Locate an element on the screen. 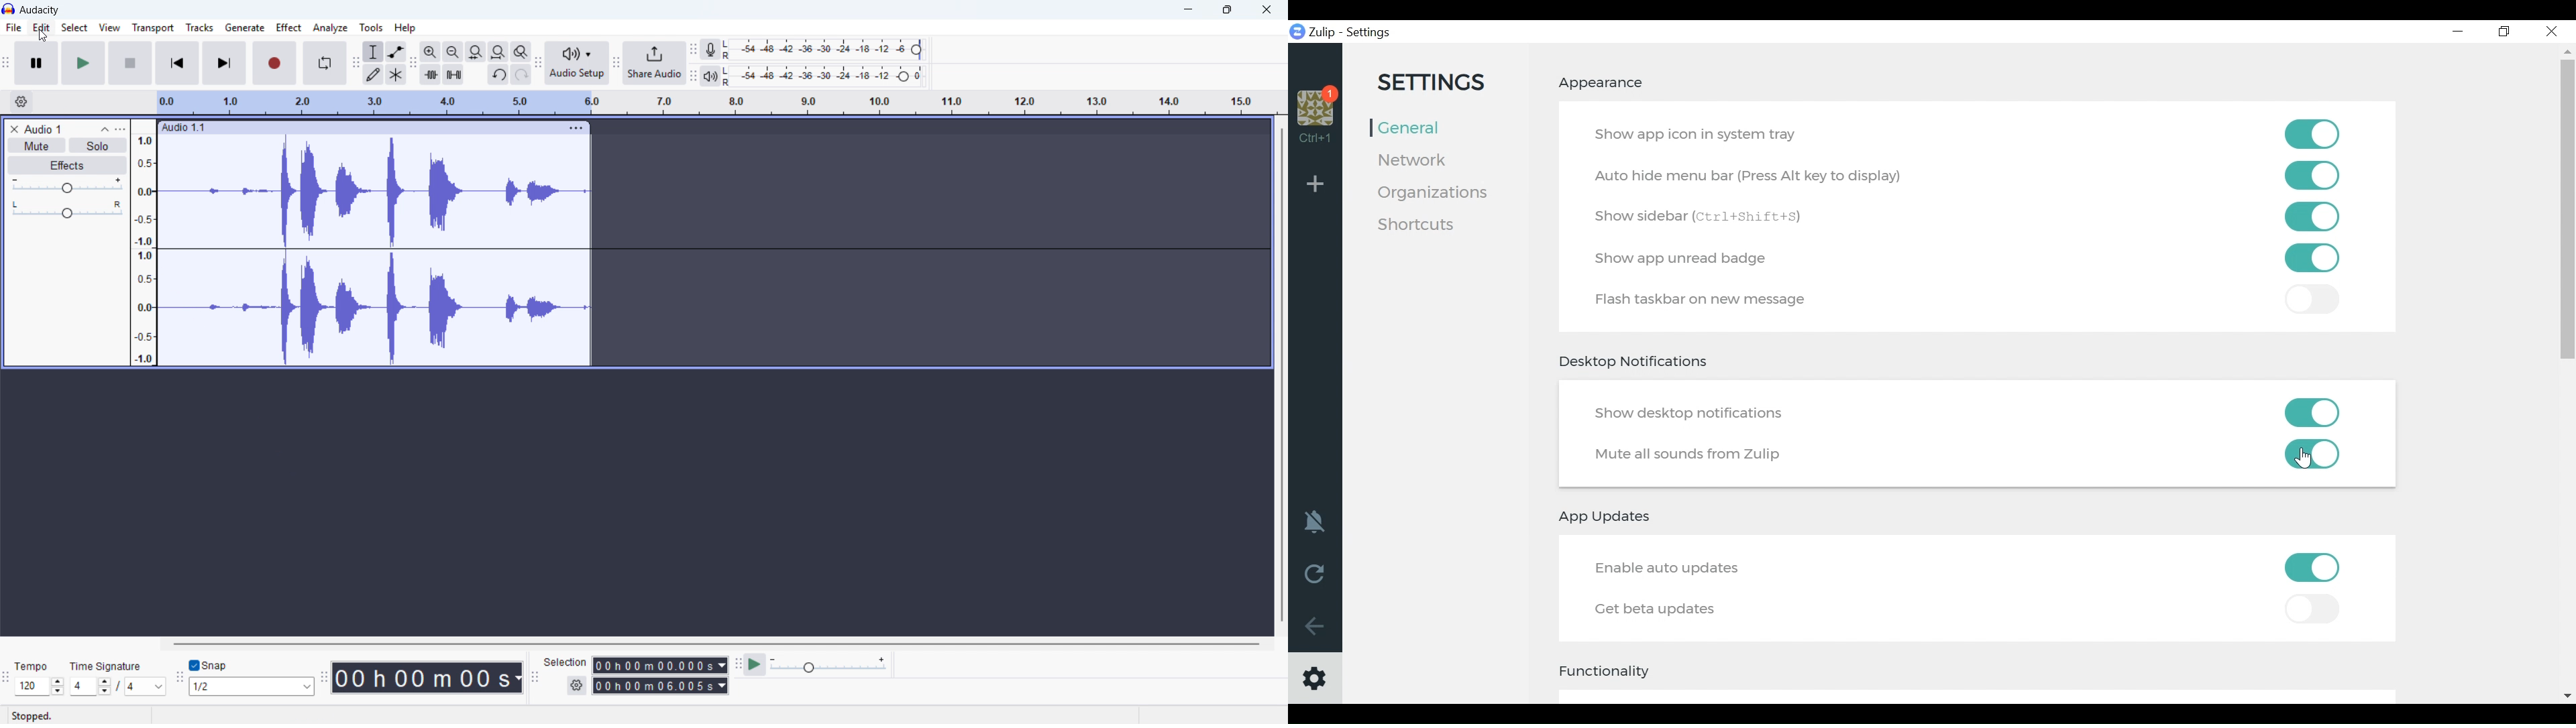 The height and width of the screenshot is (728, 2576). Functionality is located at coordinates (1612, 670).